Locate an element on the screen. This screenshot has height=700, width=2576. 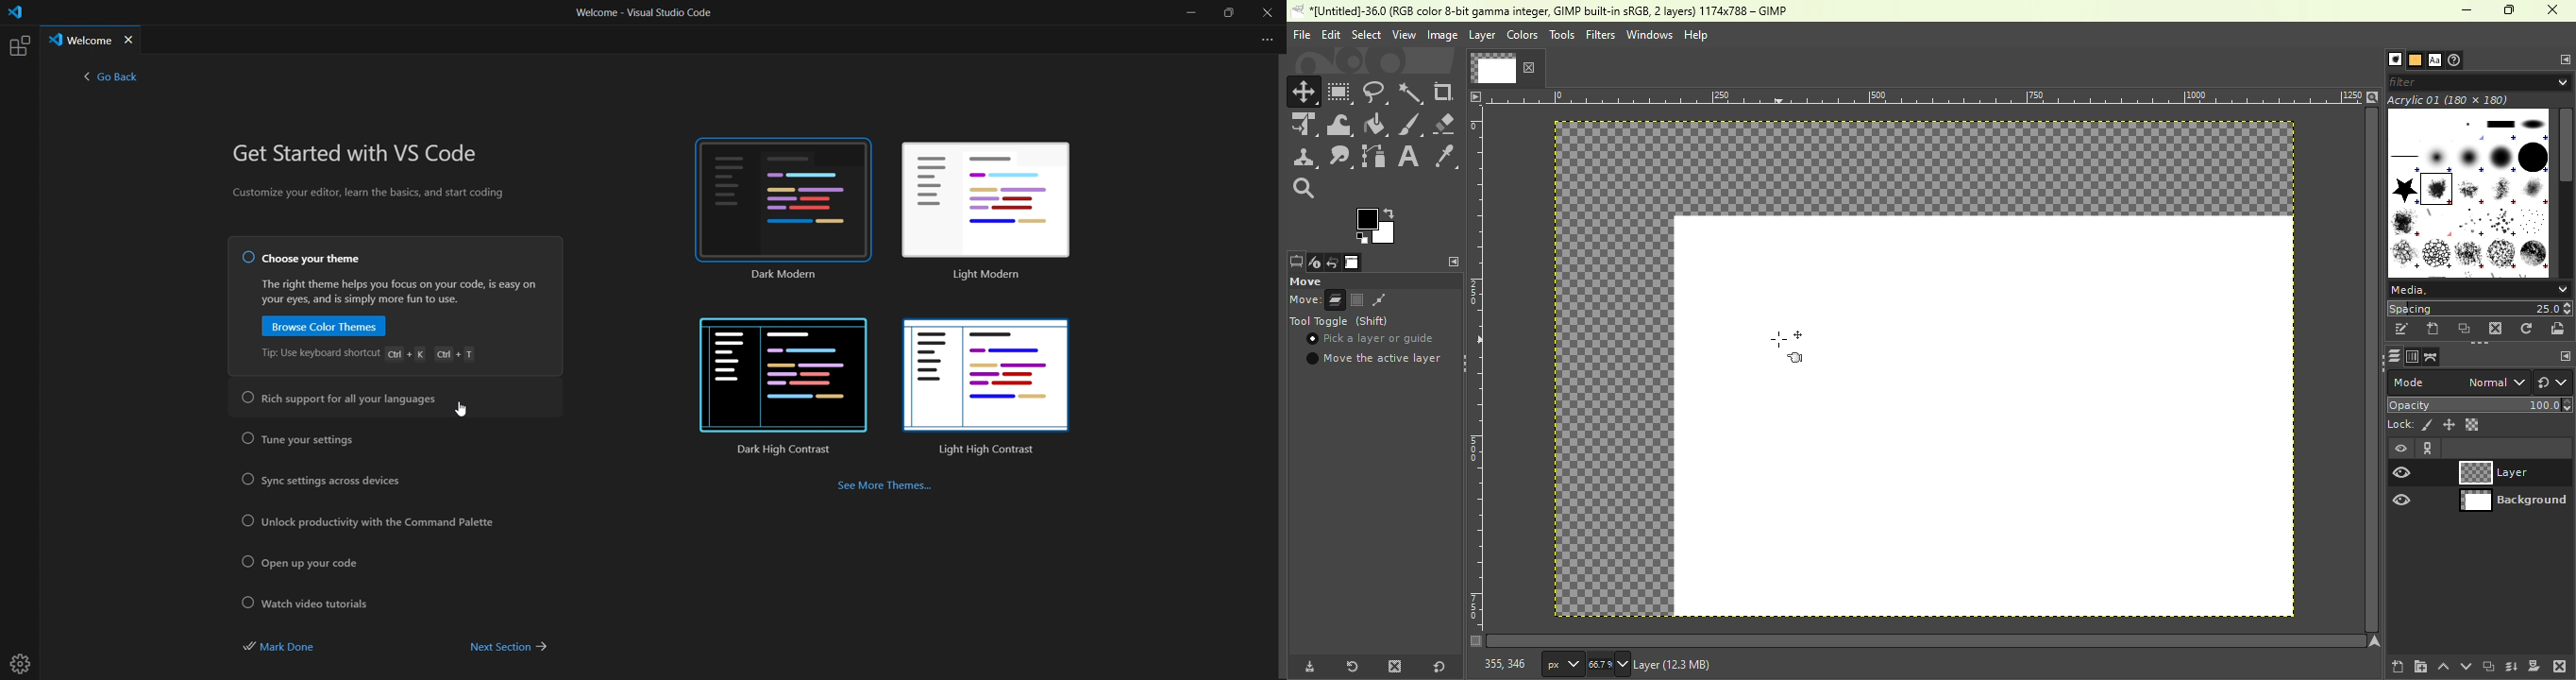
Tools is located at coordinates (1561, 35).